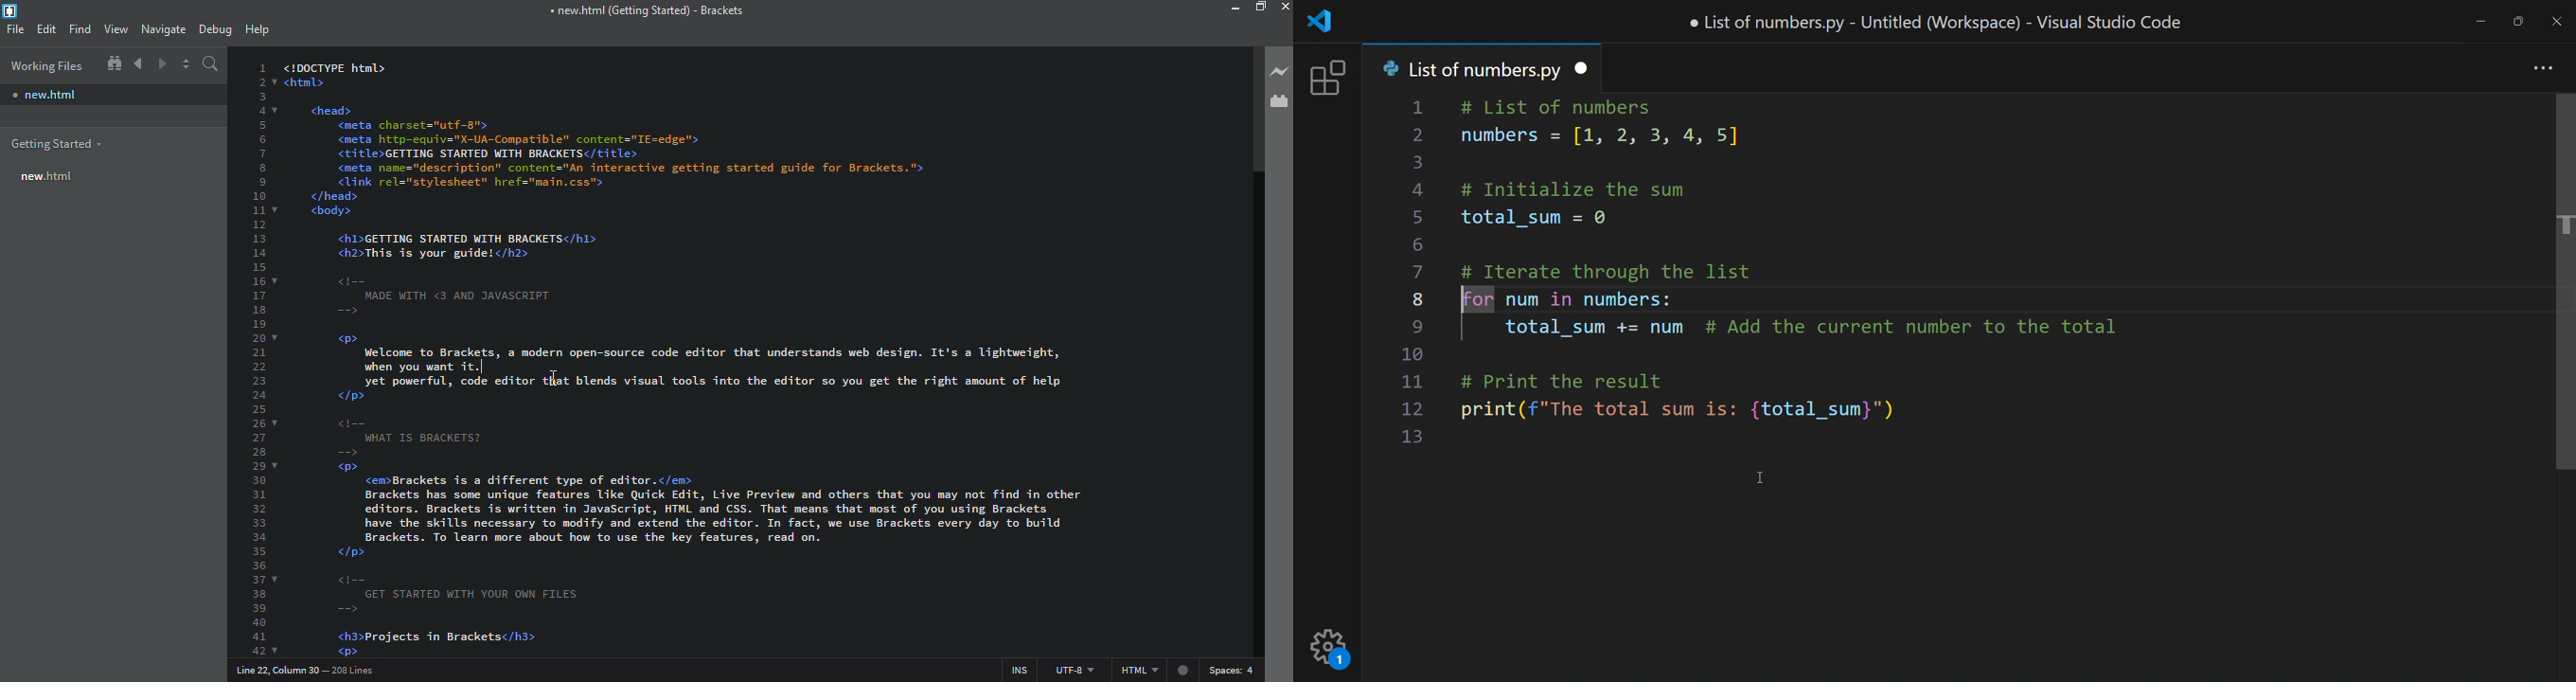 This screenshot has height=700, width=2576. What do you see at coordinates (1016, 669) in the screenshot?
I see `ins` at bounding box center [1016, 669].